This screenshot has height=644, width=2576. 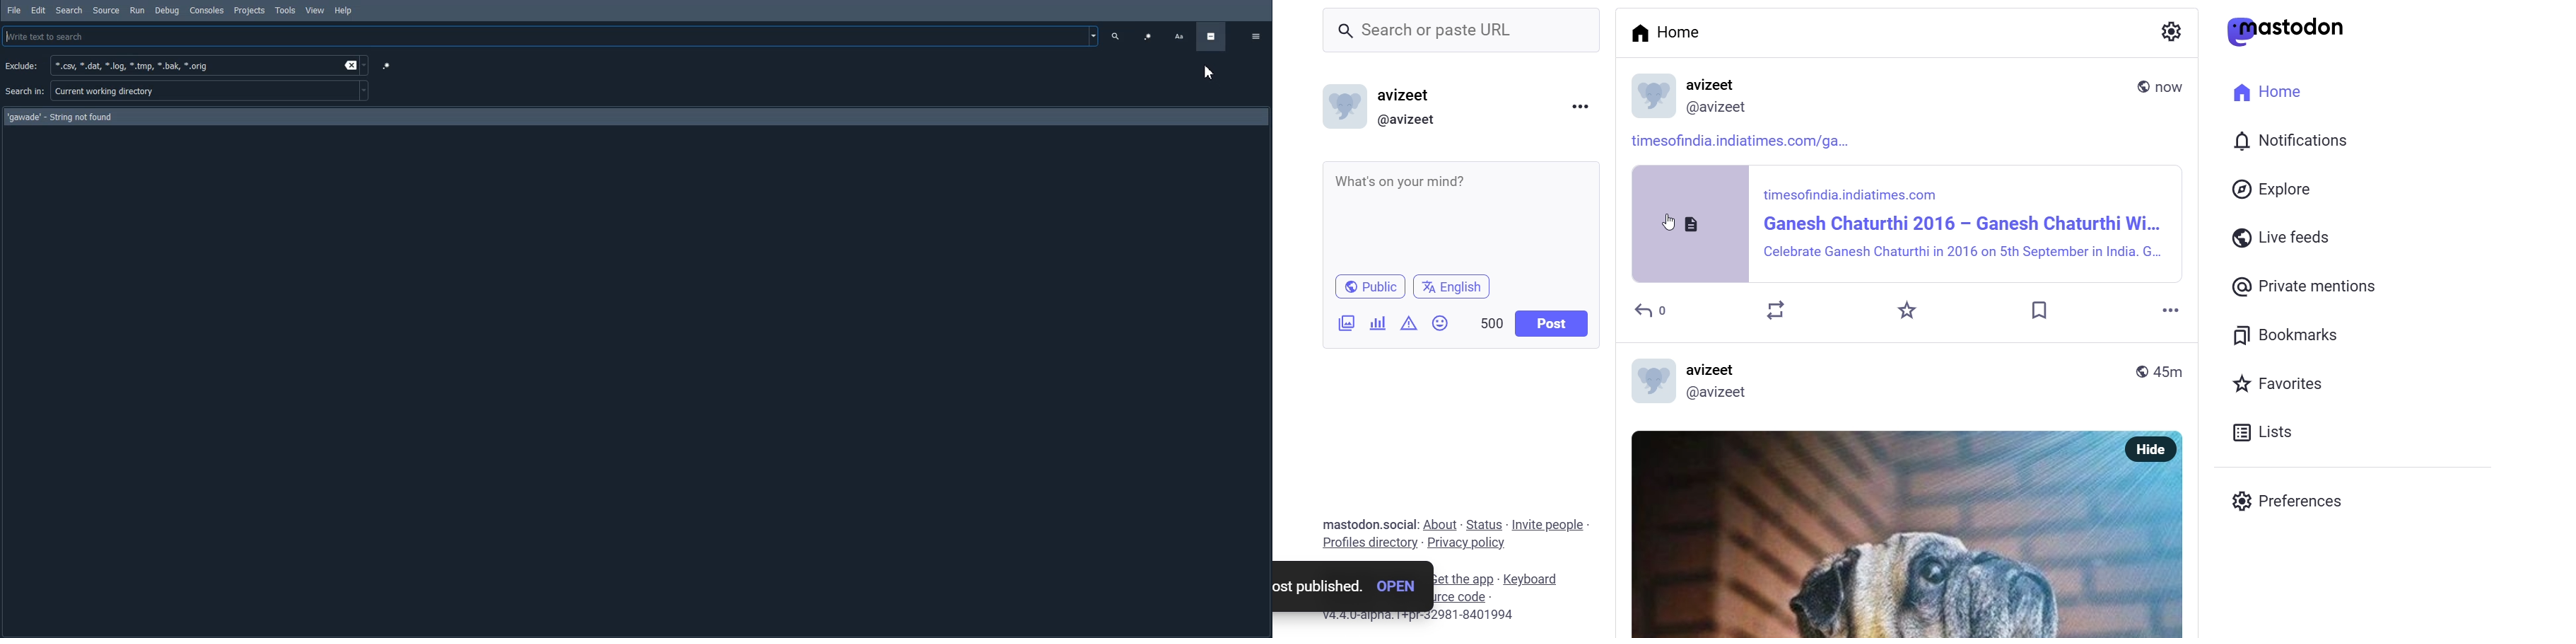 What do you see at coordinates (1372, 286) in the screenshot?
I see ` Public` at bounding box center [1372, 286].